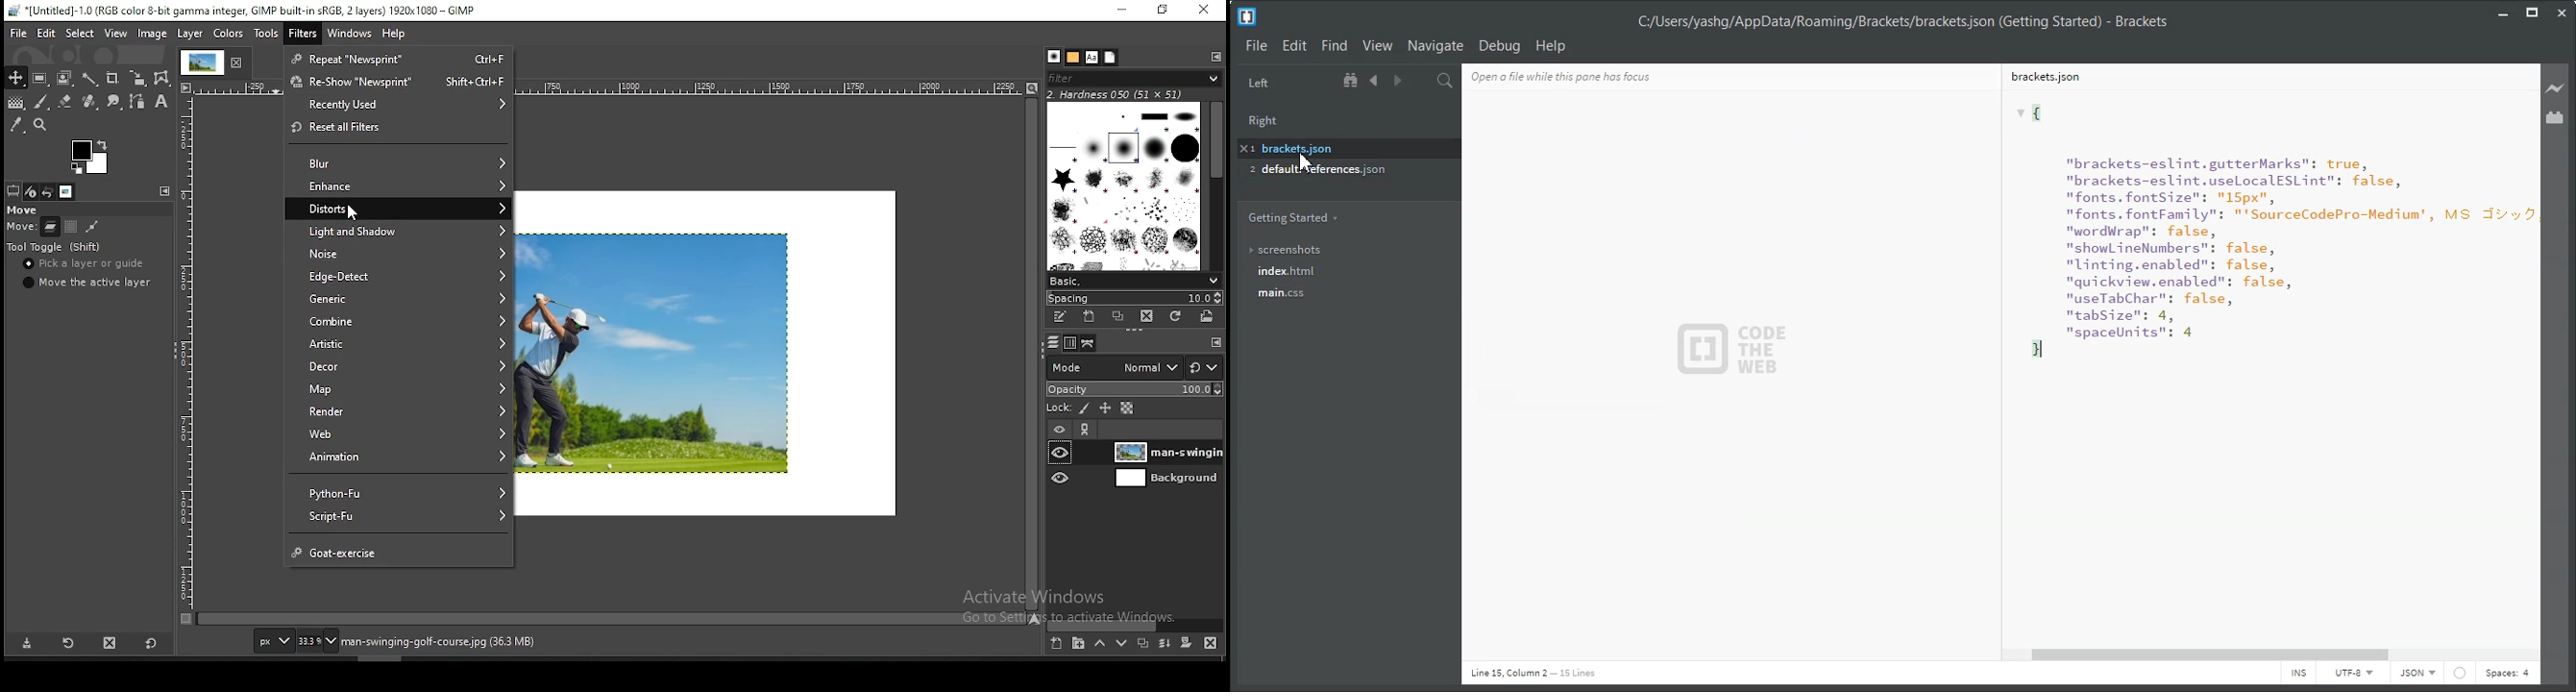 The width and height of the screenshot is (2576, 700). What do you see at coordinates (398, 368) in the screenshot?
I see `decor` at bounding box center [398, 368].